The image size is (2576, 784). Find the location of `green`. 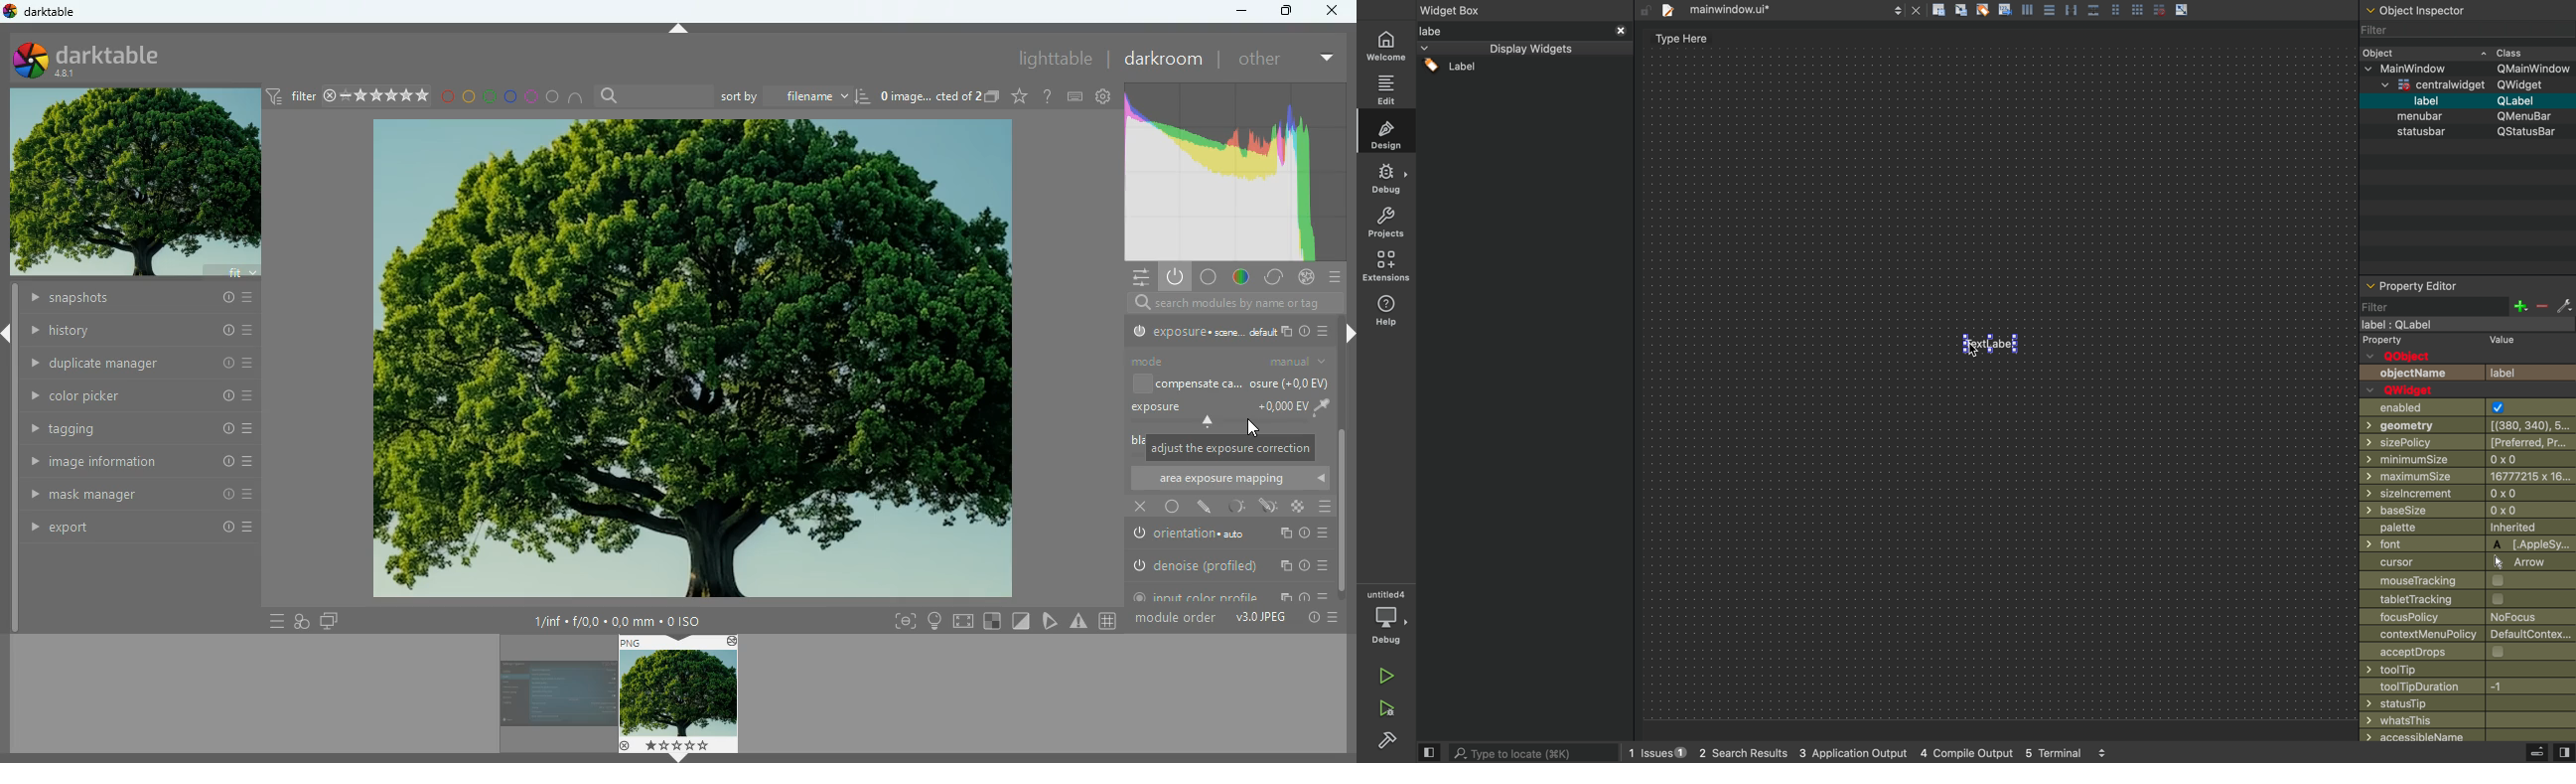

green is located at coordinates (490, 98).